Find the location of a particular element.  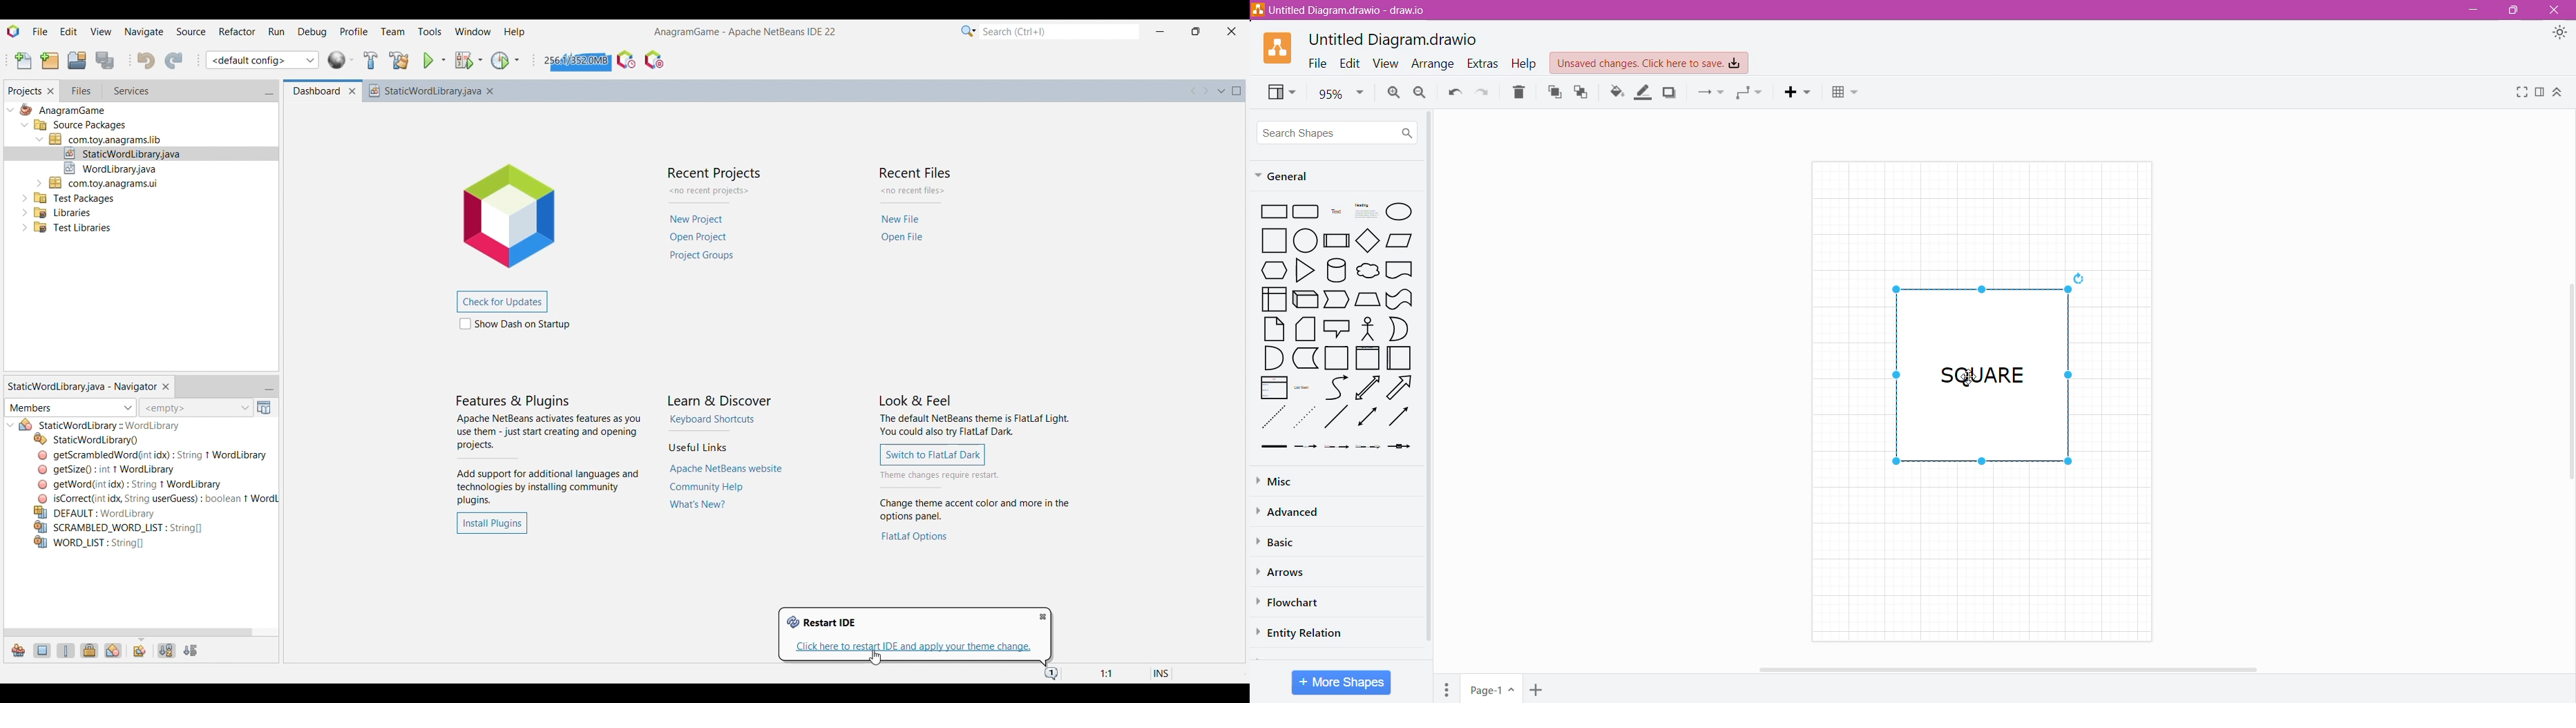

Recent Projects is located at coordinates (712, 173).